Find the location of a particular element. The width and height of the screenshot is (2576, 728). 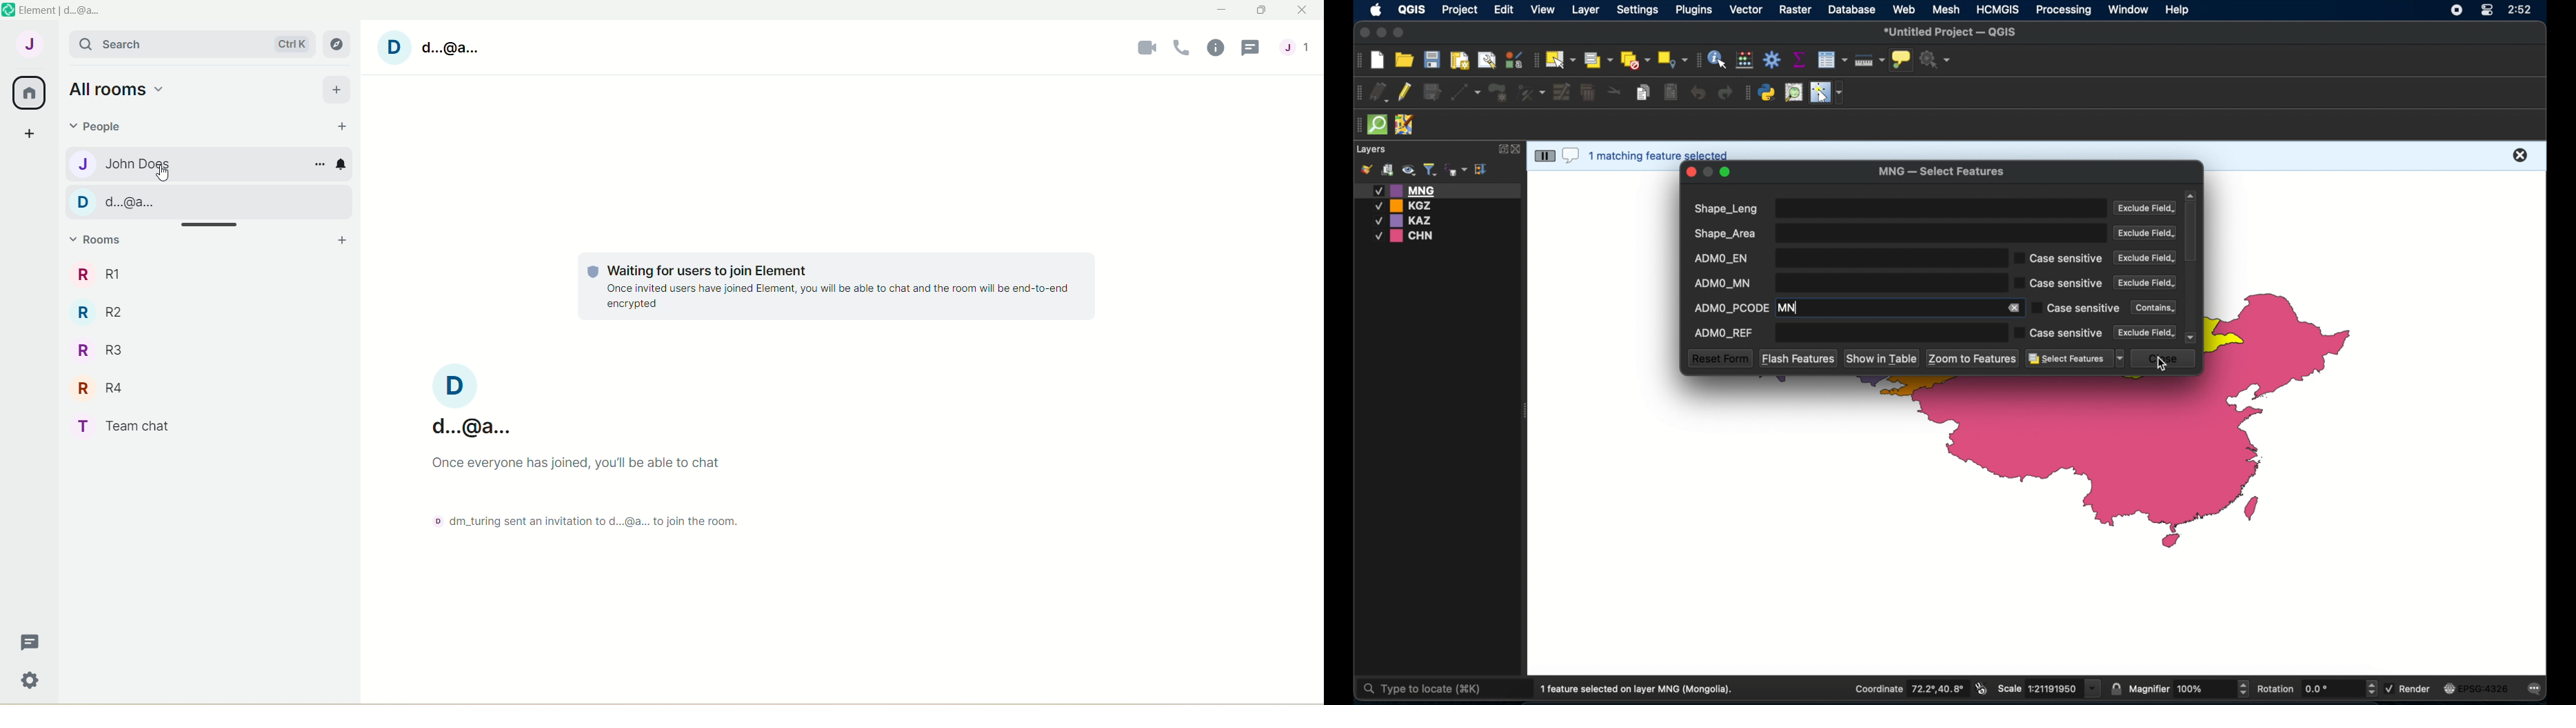

drag handle is located at coordinates (1357, 91).